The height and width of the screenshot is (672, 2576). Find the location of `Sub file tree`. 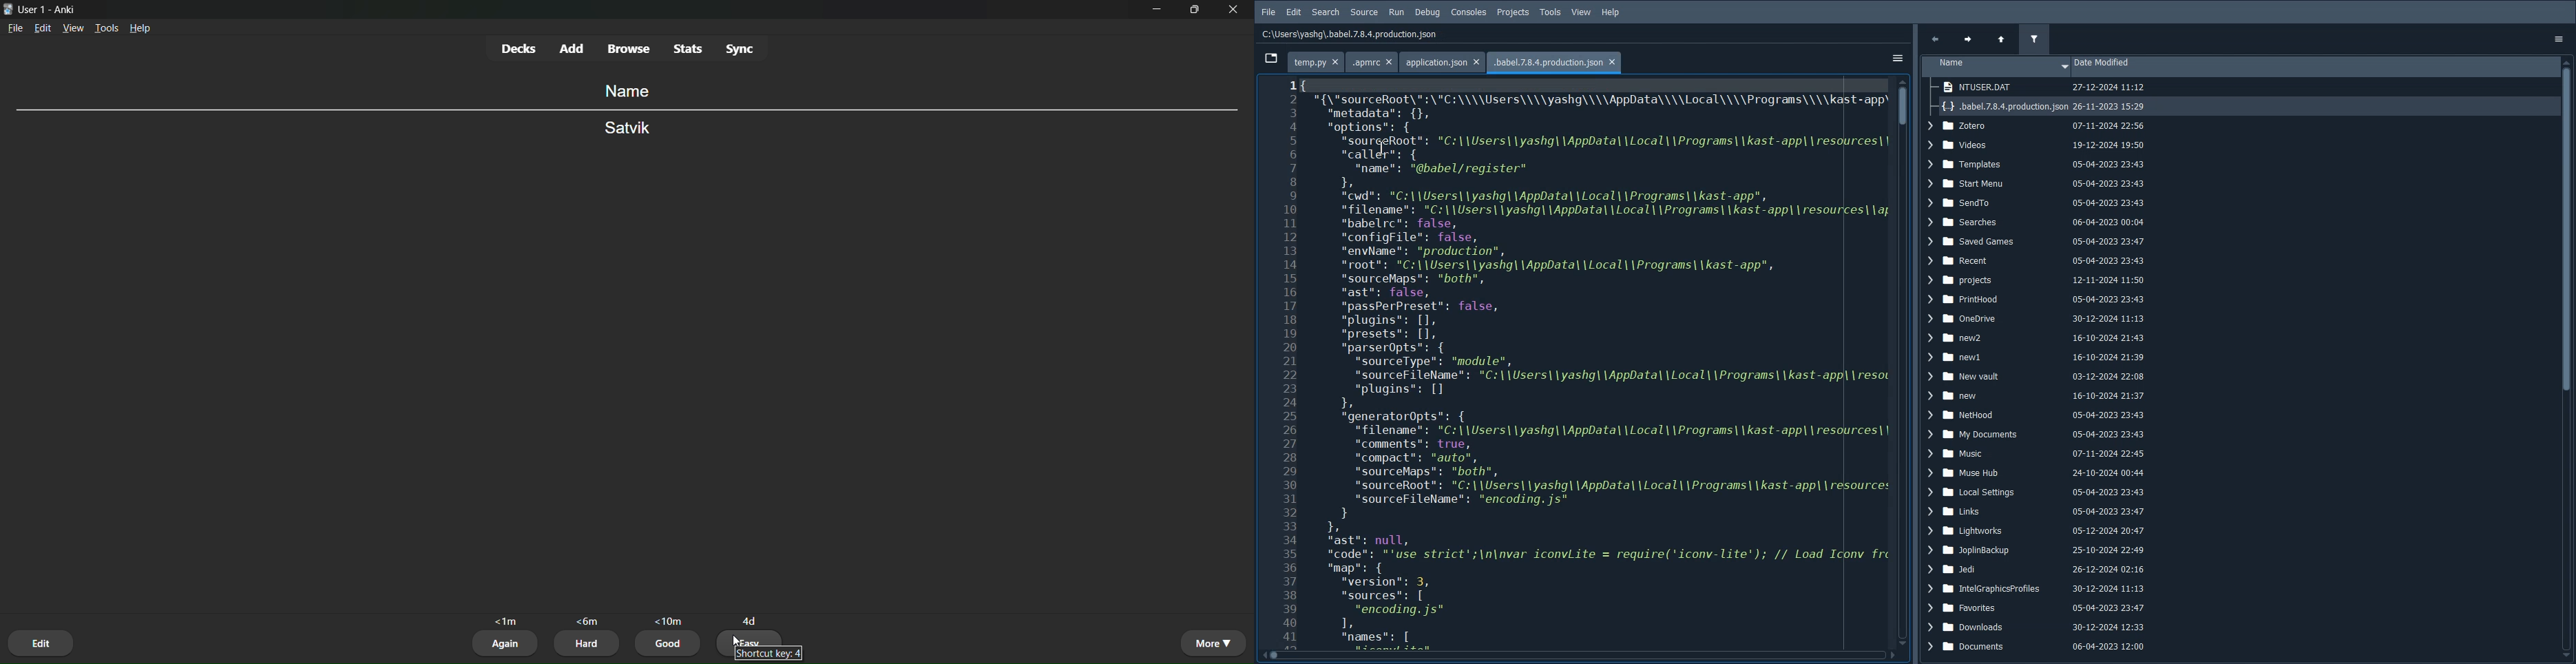

Sub file tree is located at coordinates (2043, 97).